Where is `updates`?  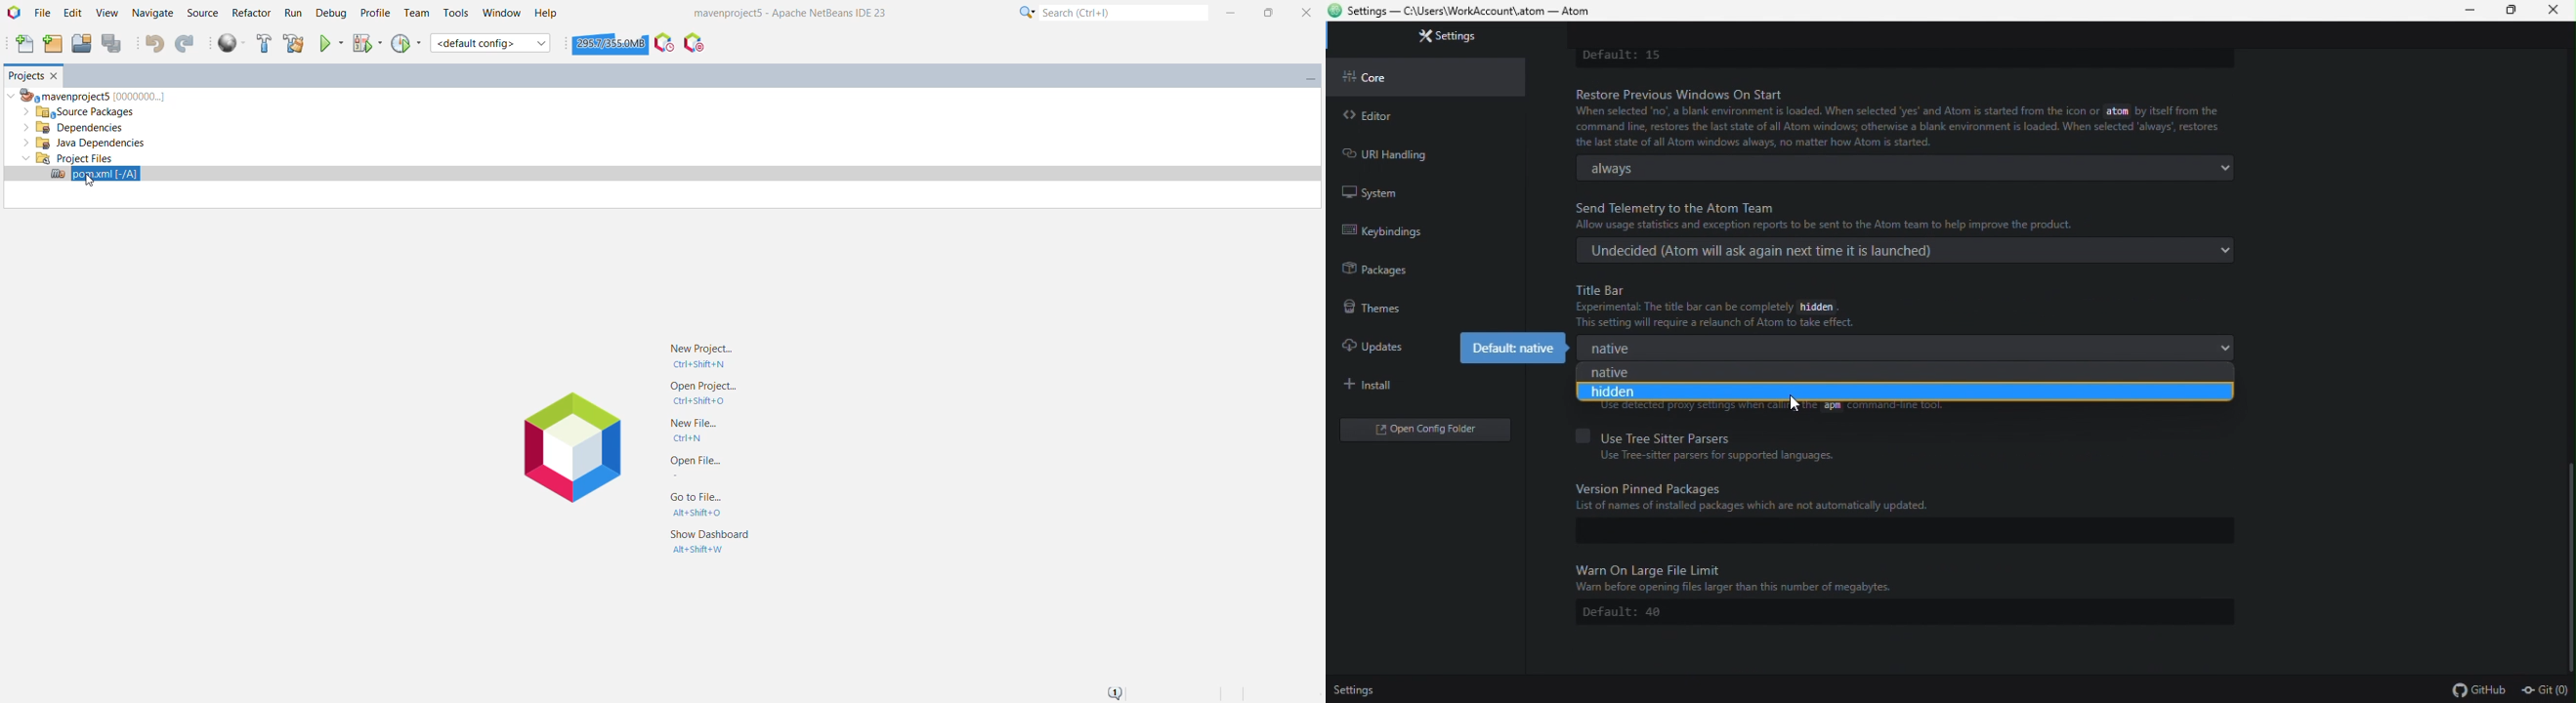 updates is located at coordinates (1382, 342).